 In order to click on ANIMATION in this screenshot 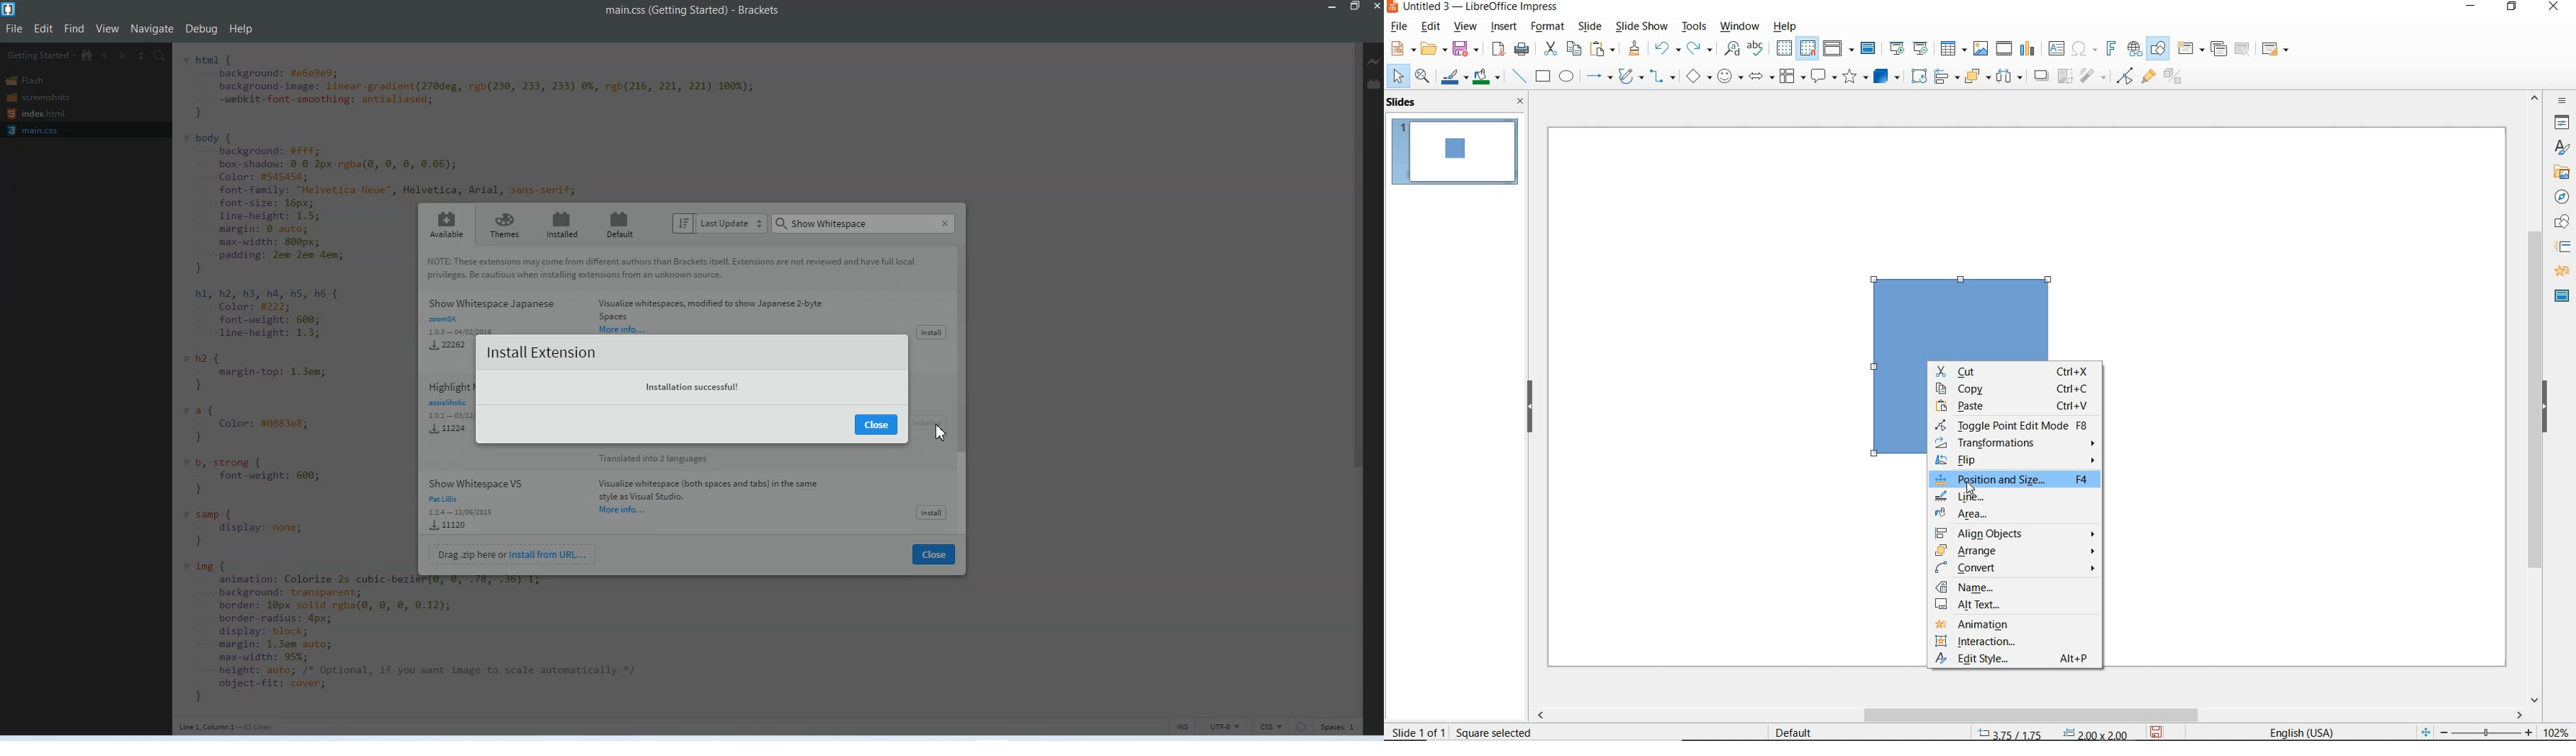, I will do `click(2013, 627)`.